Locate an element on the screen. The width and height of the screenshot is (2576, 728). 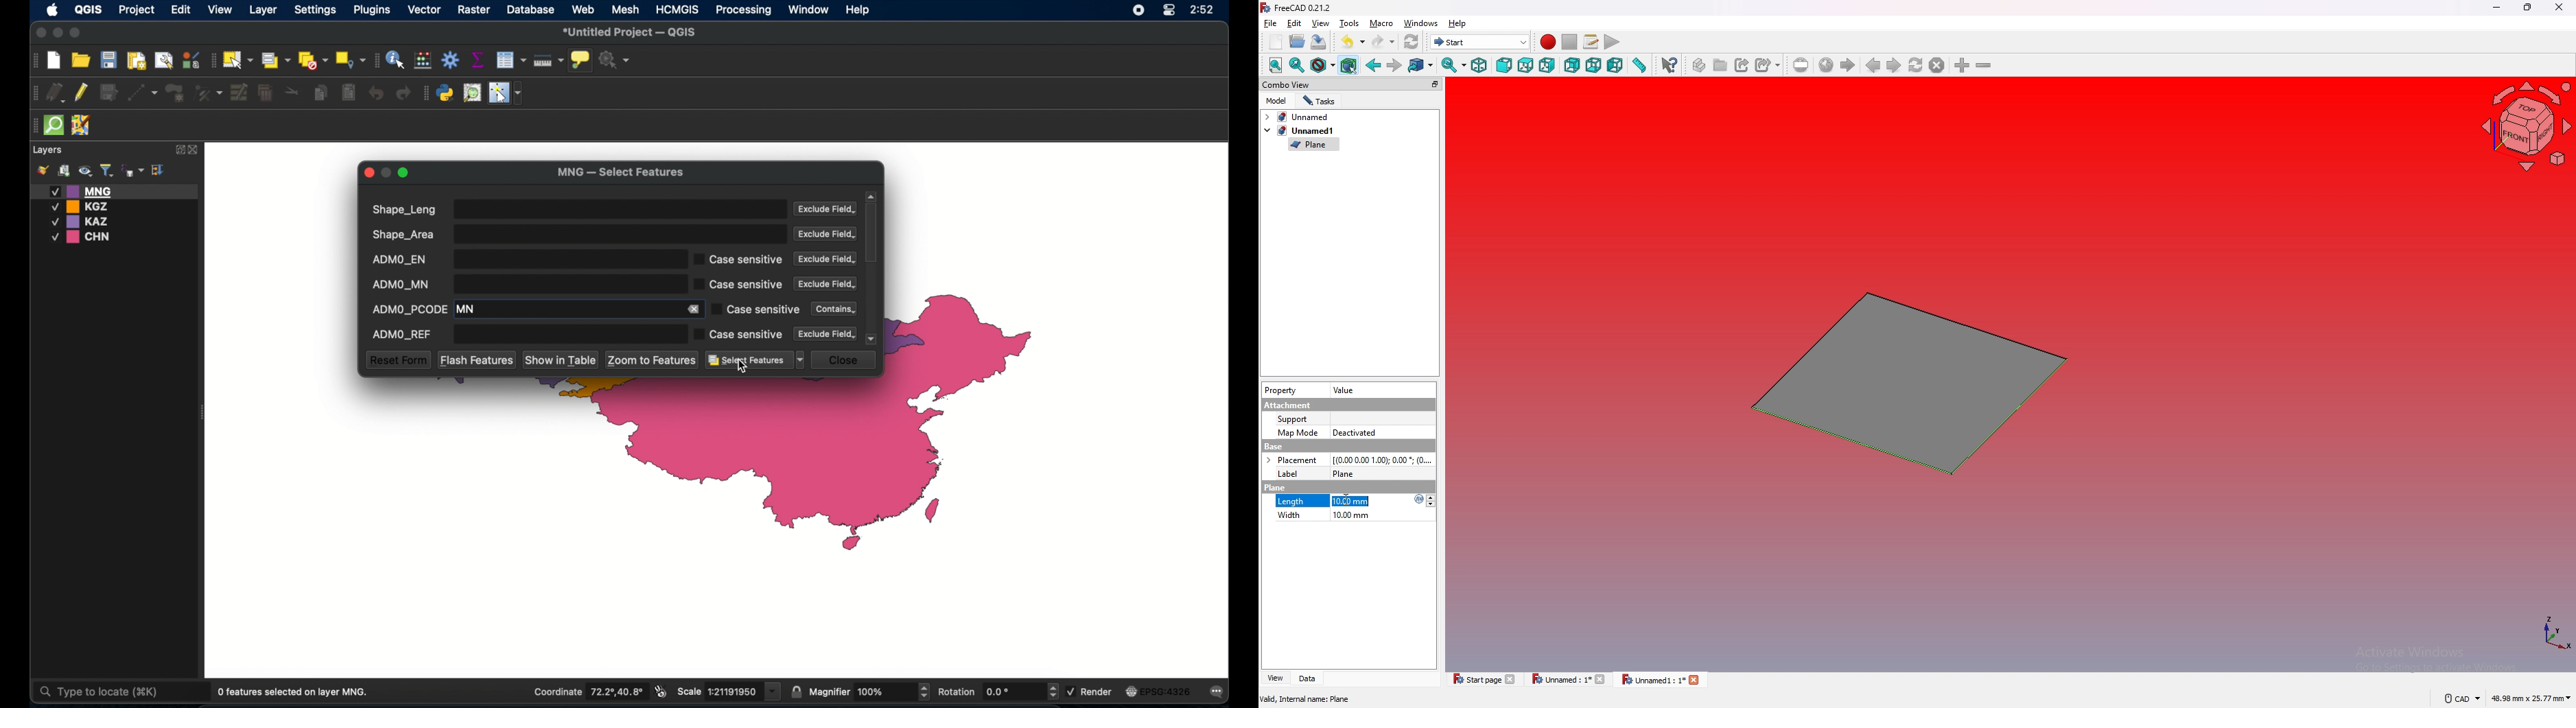
switches mouse to configurable pointer is located at coordinates (506, 93).